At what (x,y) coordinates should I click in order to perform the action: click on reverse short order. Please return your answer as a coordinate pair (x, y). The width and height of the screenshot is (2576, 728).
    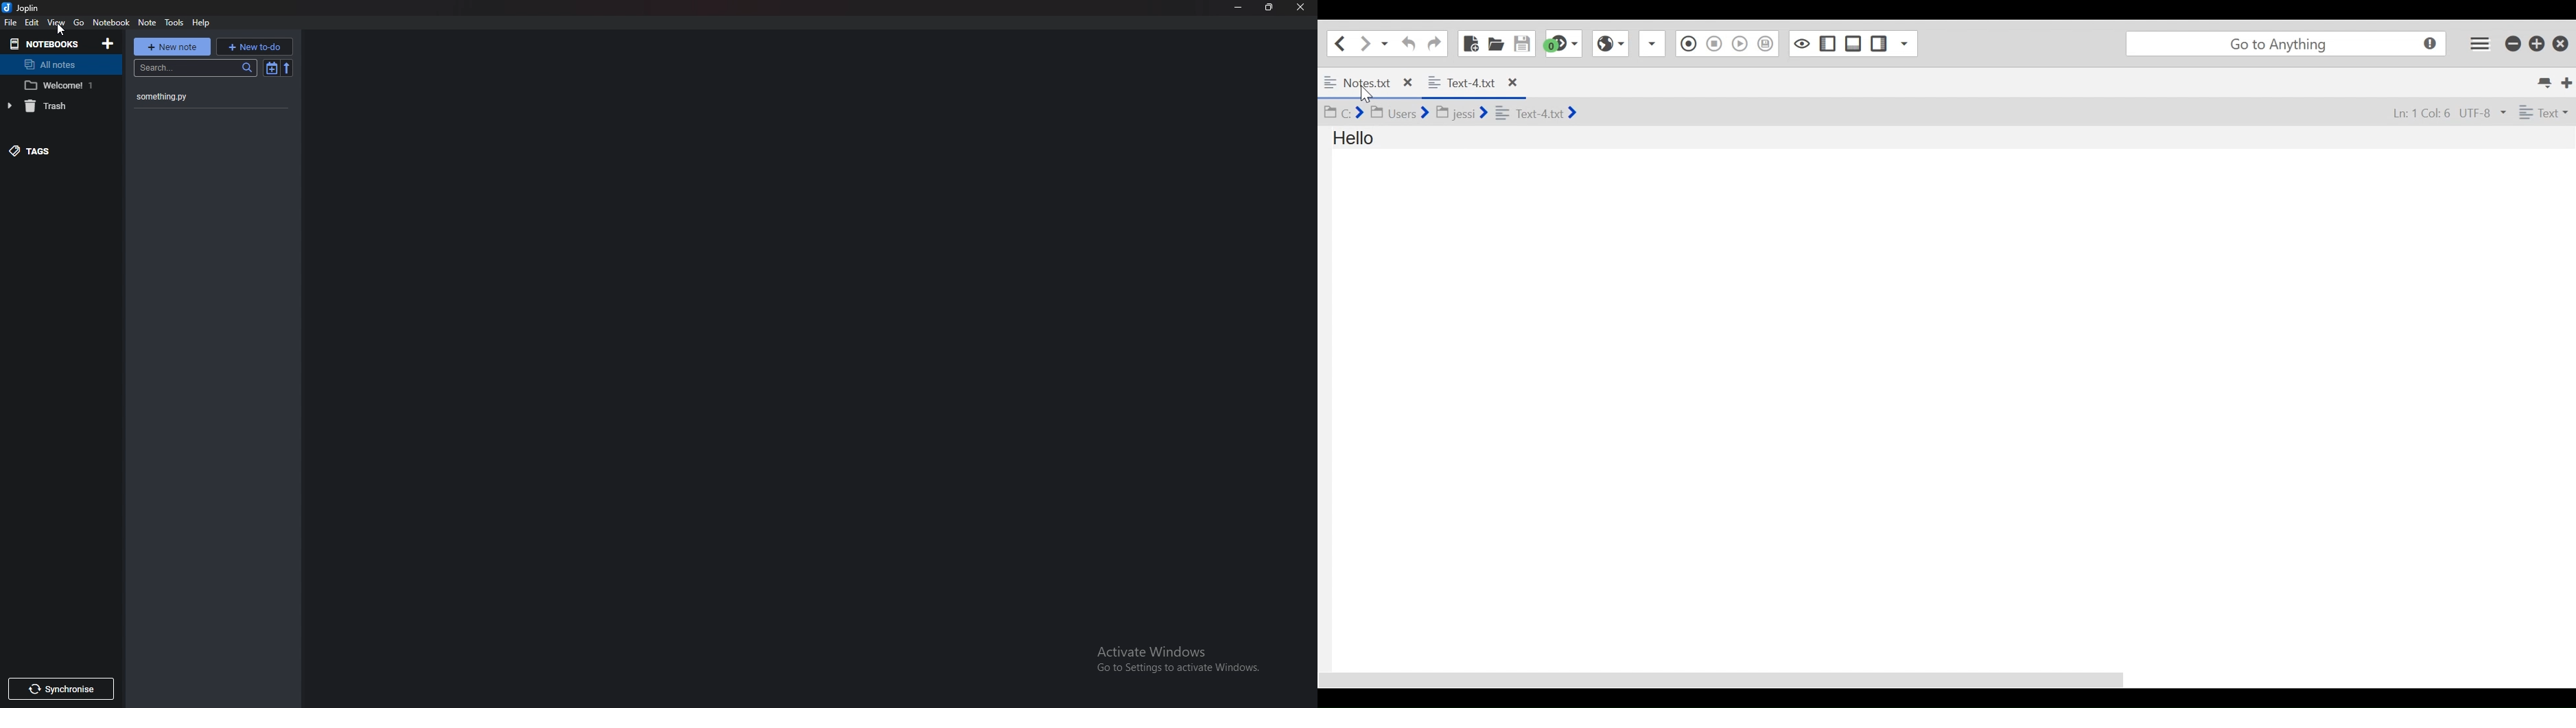
    Looking at the image, I should click on (288, 69).